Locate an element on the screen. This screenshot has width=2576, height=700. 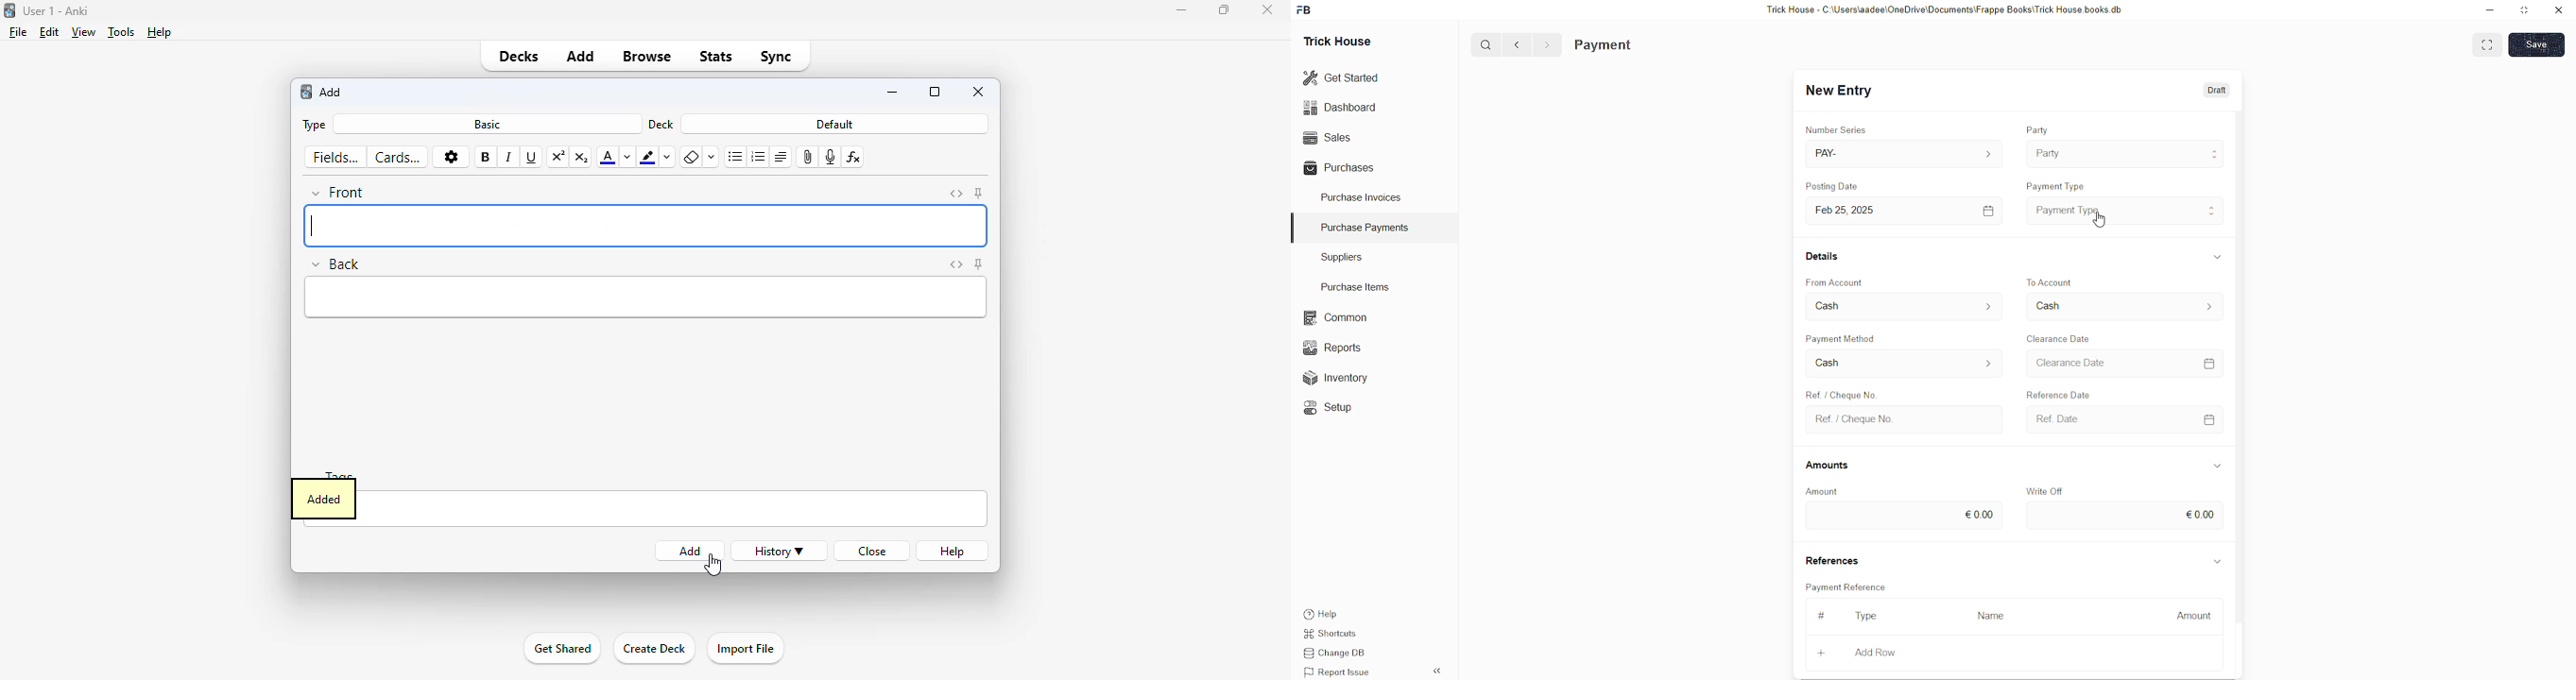
text coloe is located at coordinates (608, 157).